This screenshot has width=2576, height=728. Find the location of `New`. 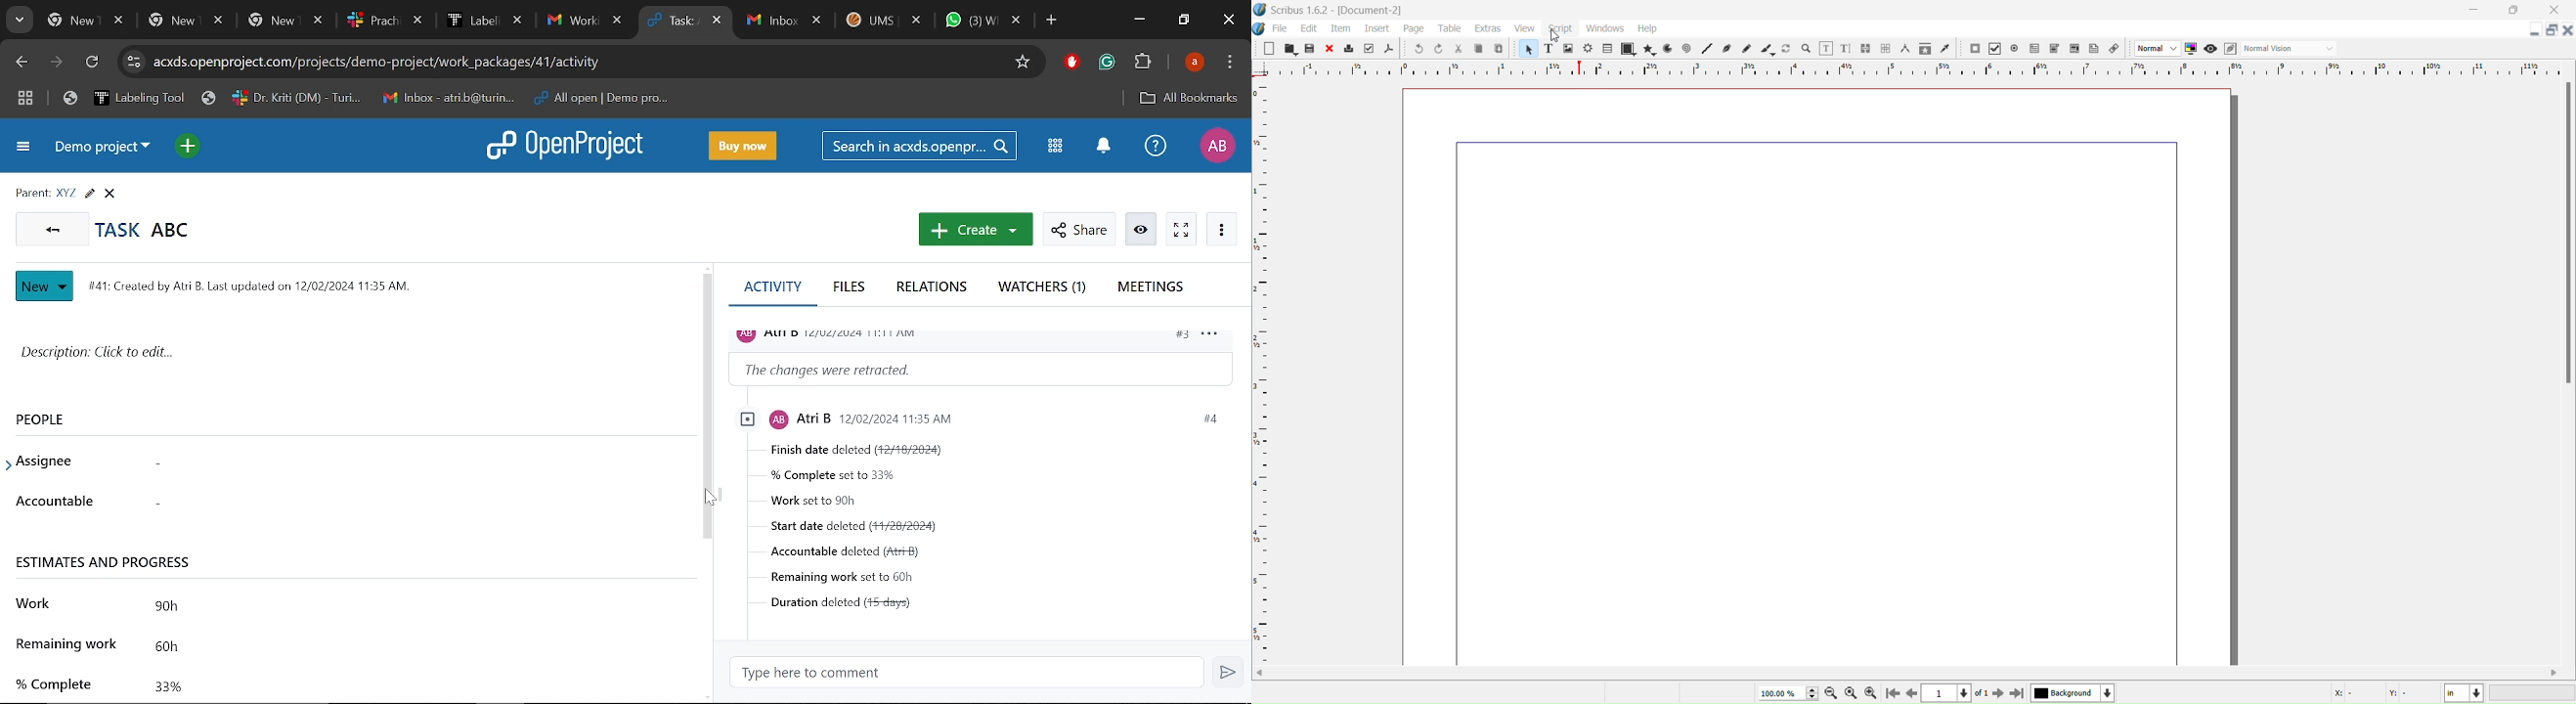

New is located at coordinates (47, 286).